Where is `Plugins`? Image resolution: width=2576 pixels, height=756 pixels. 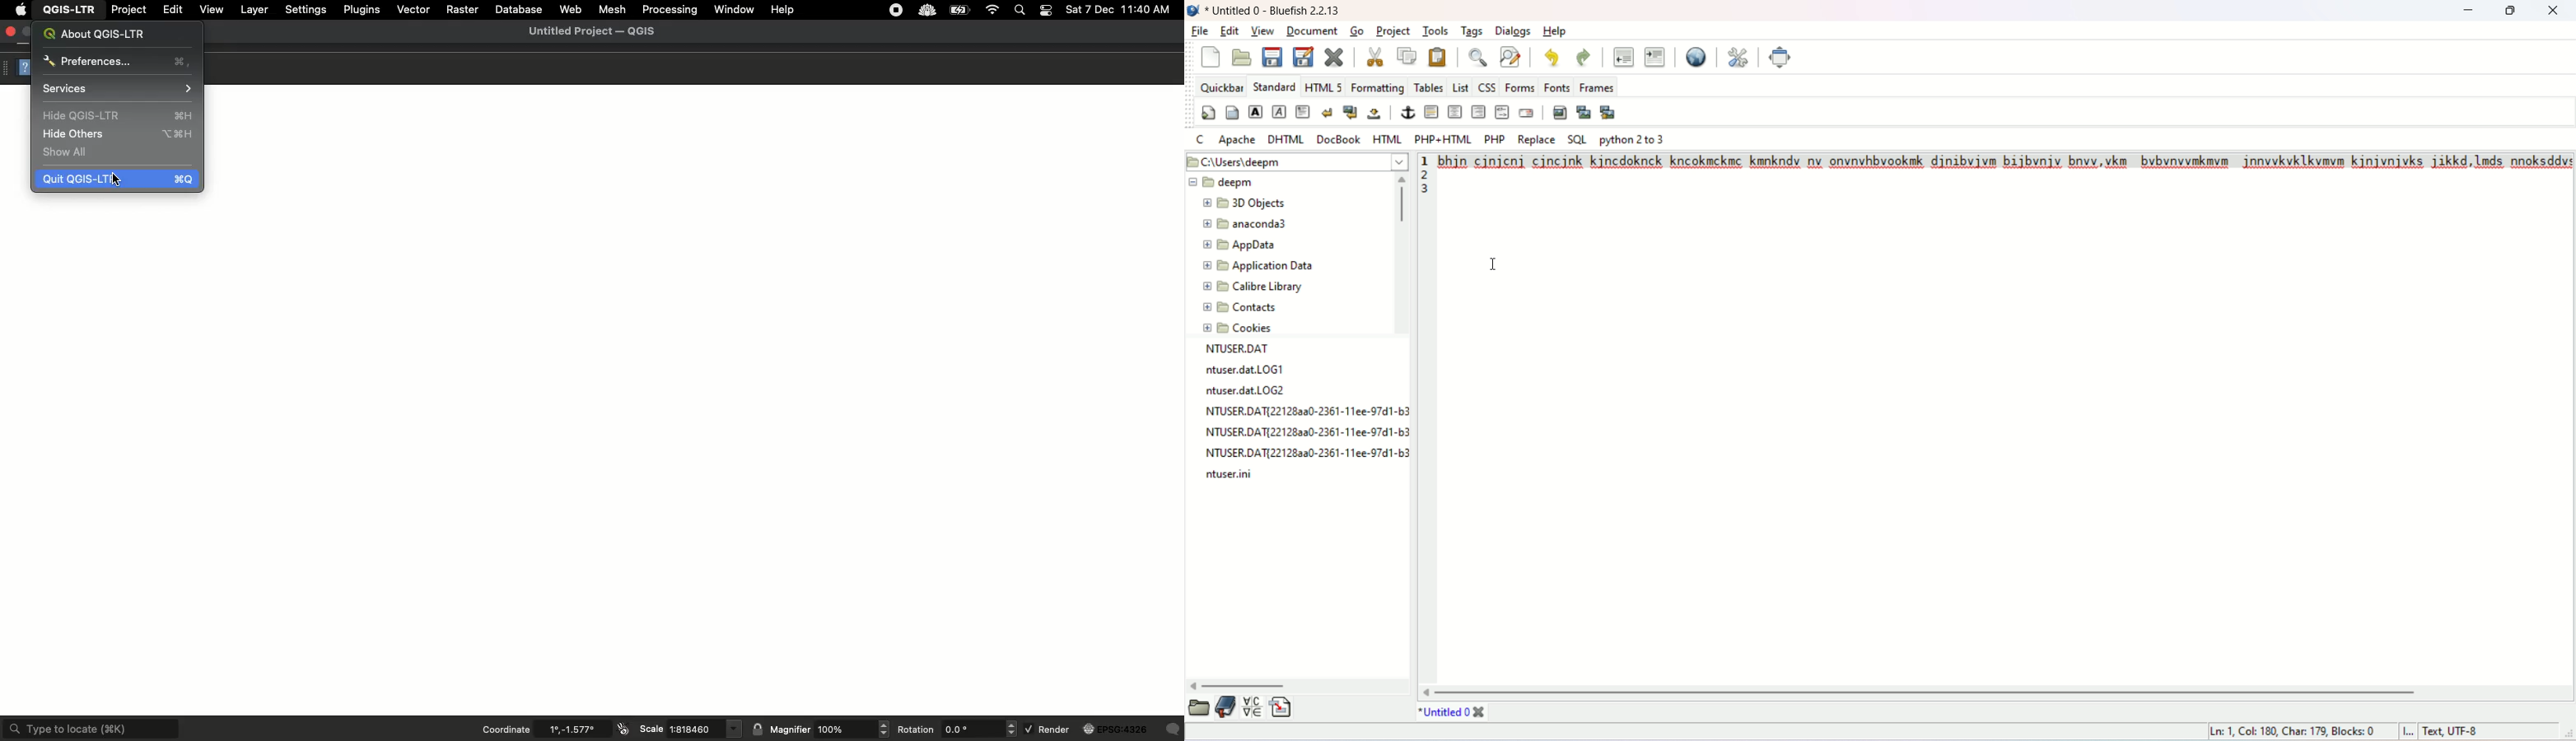
Plugins is located at coordinates (362, 10).